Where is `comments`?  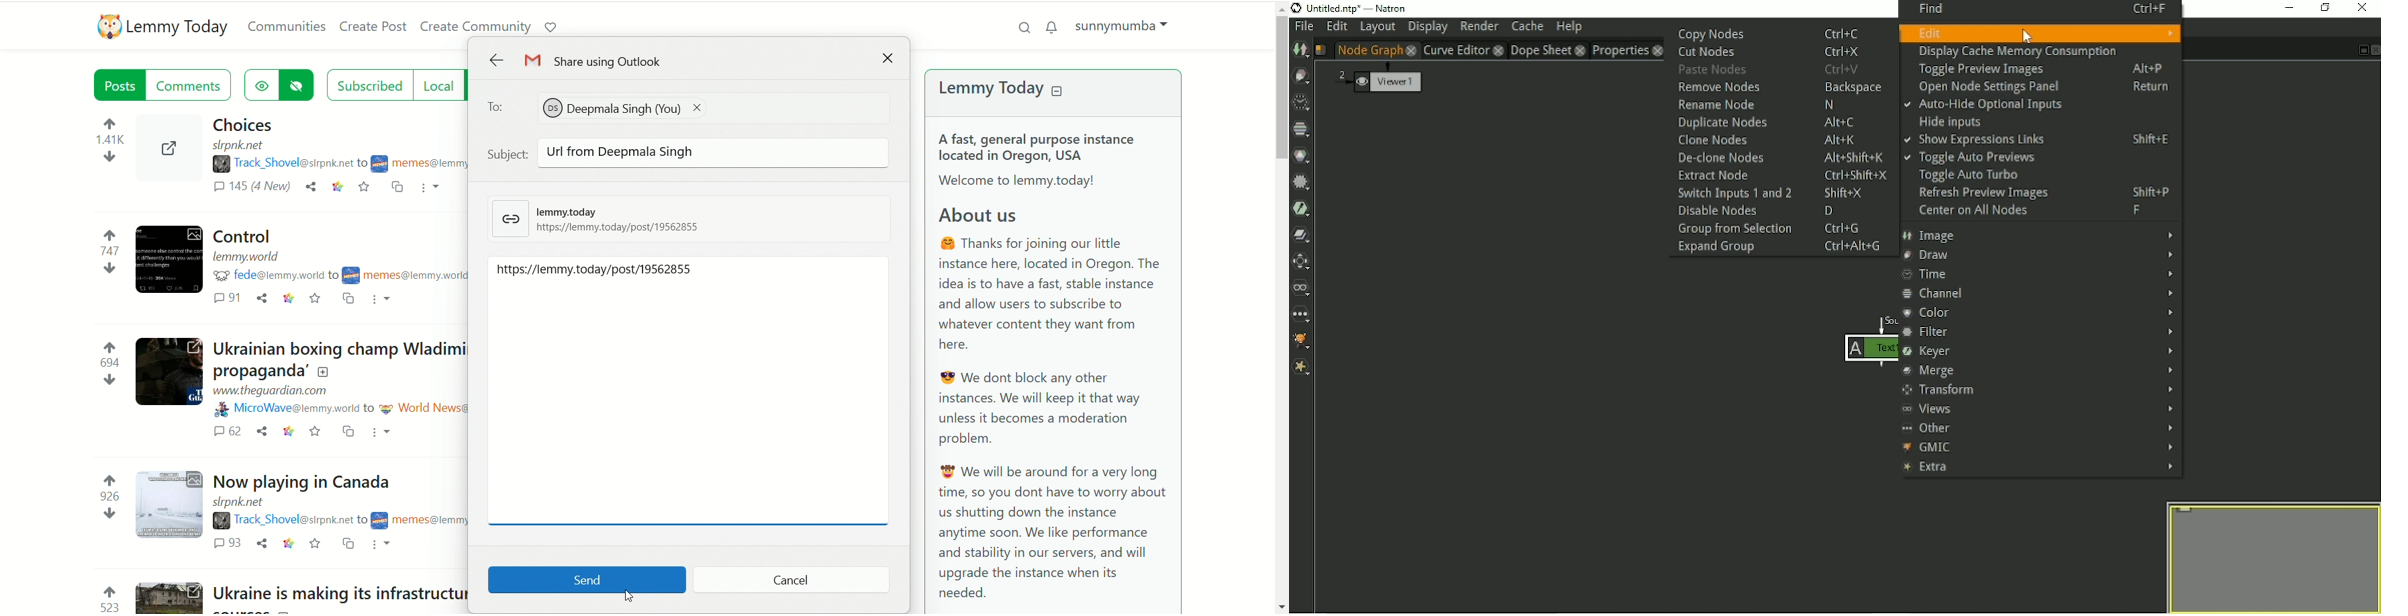
comments is located at coordinates (230, 544).